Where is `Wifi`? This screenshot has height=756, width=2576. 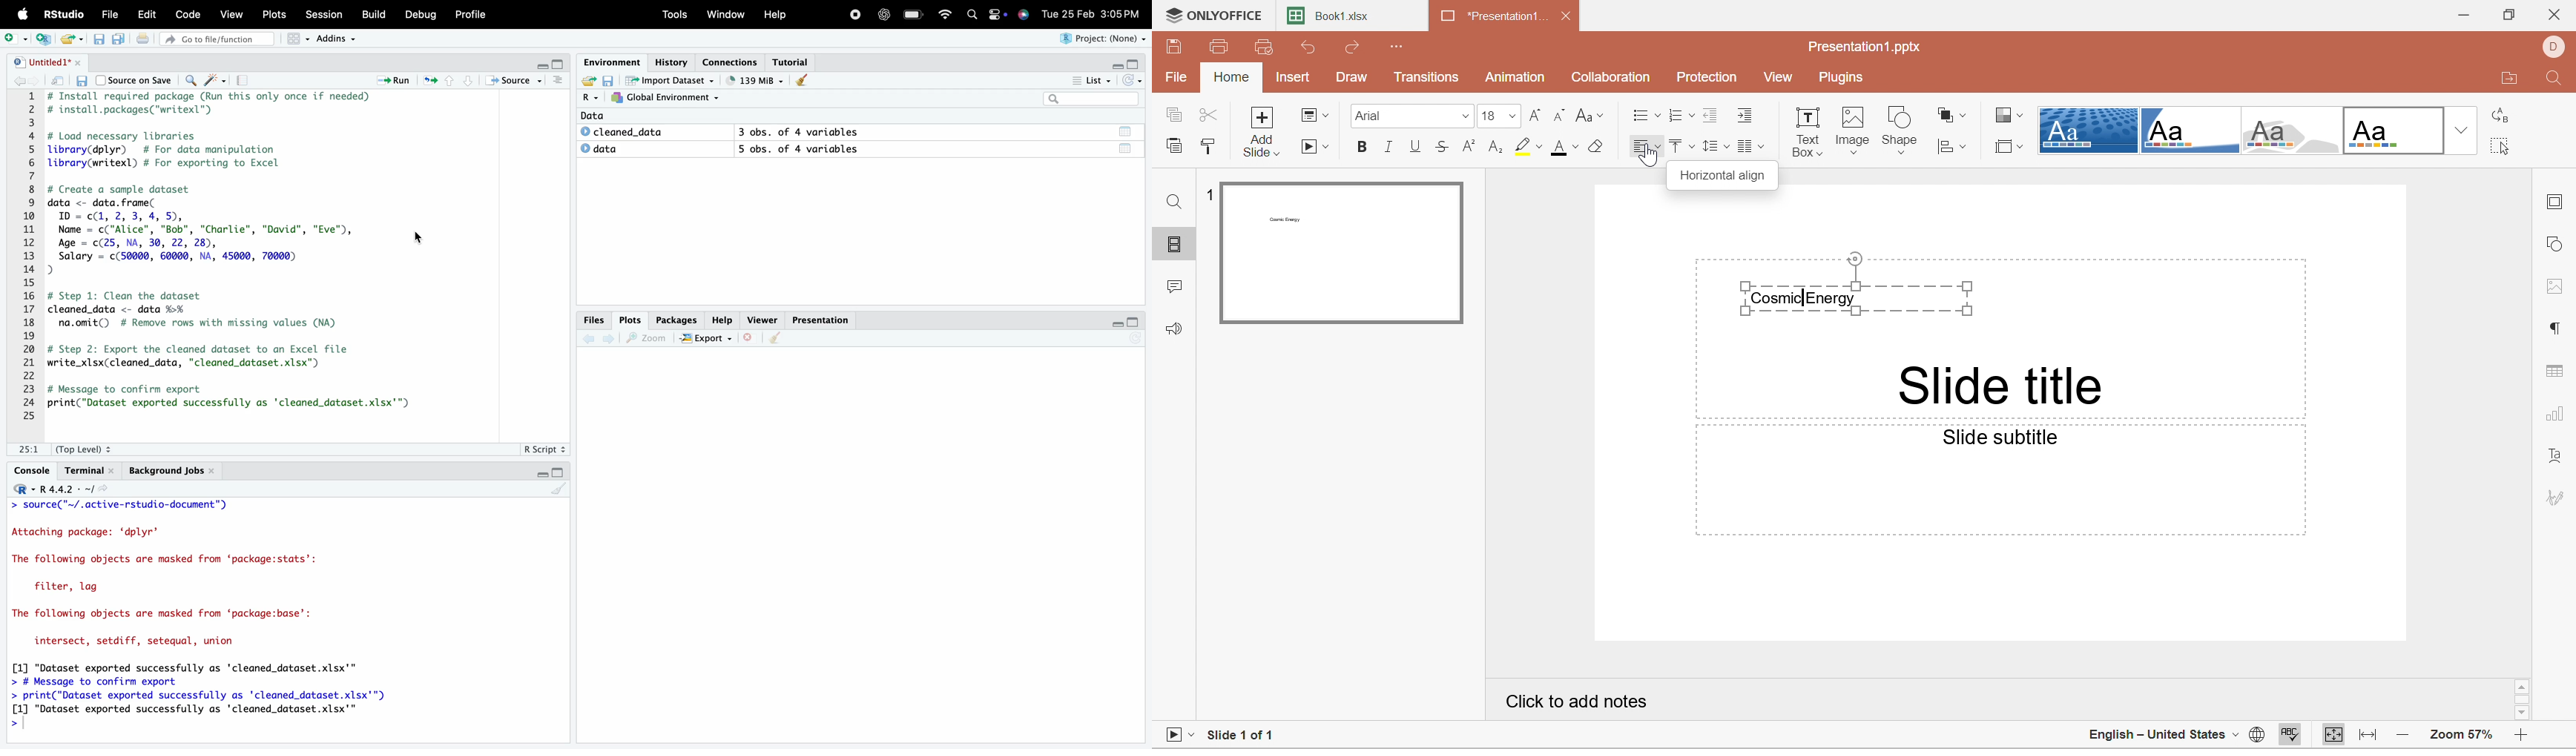
Wifi is located at coordinates (944, 14).